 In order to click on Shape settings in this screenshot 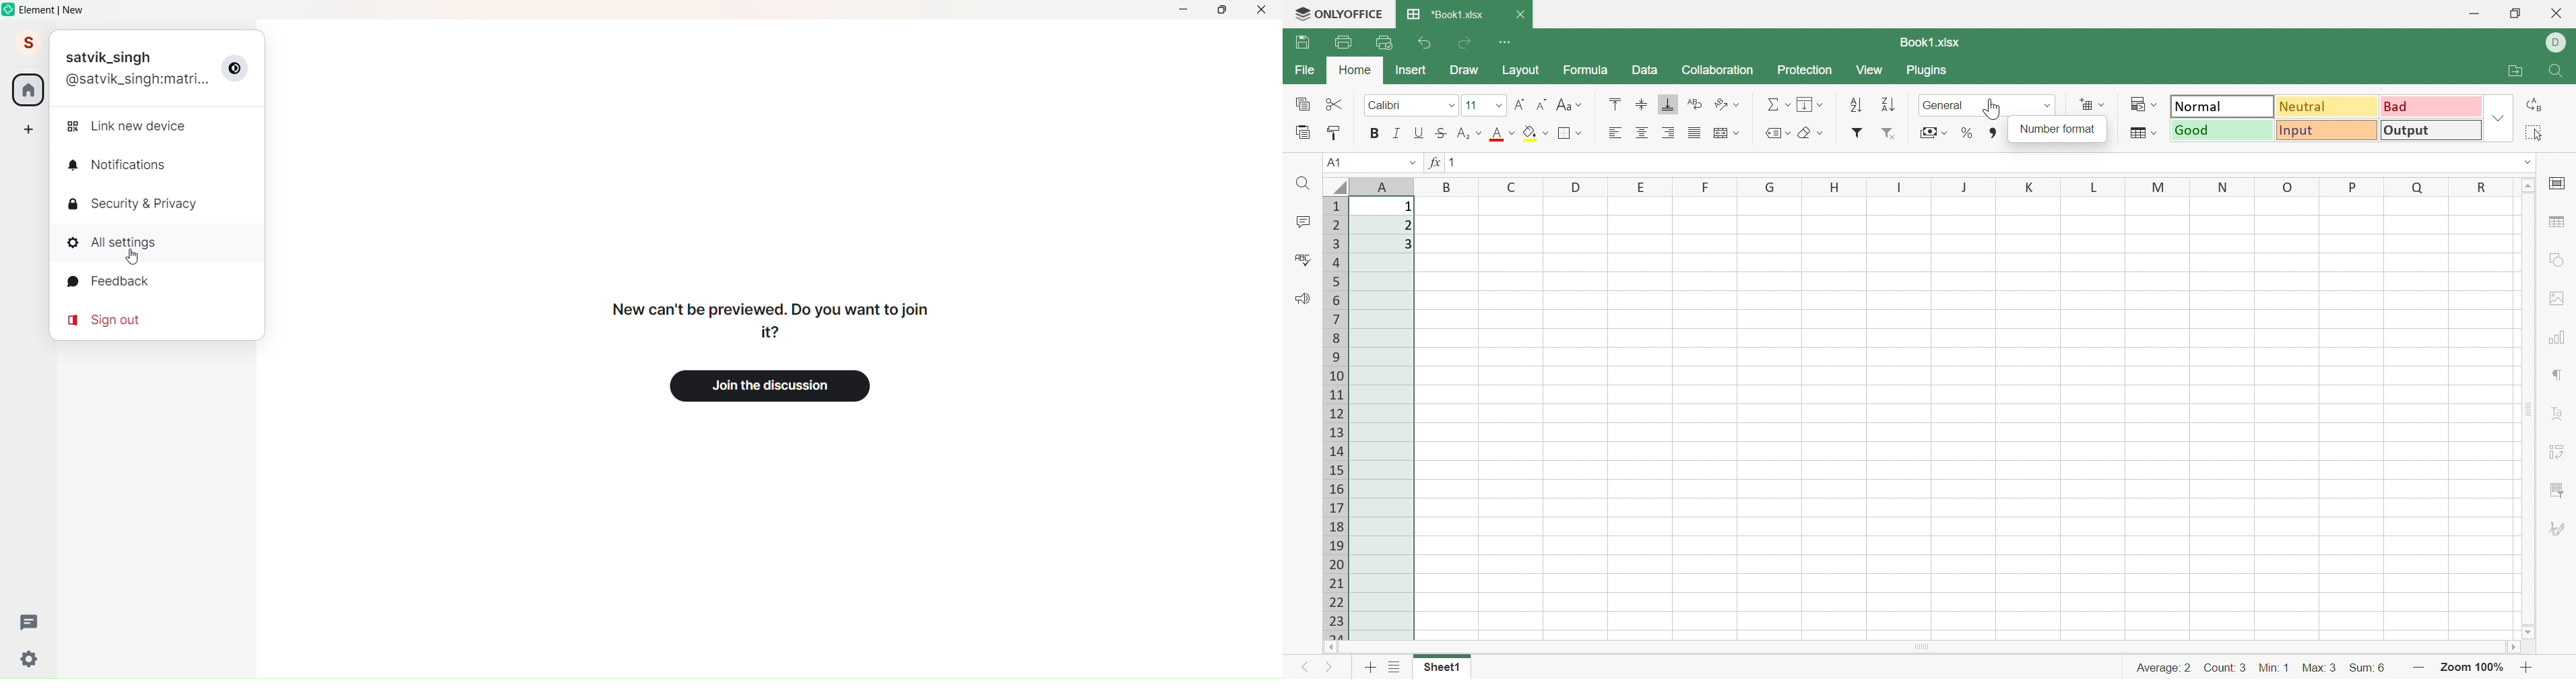, I will do `click(2556, 259)`.